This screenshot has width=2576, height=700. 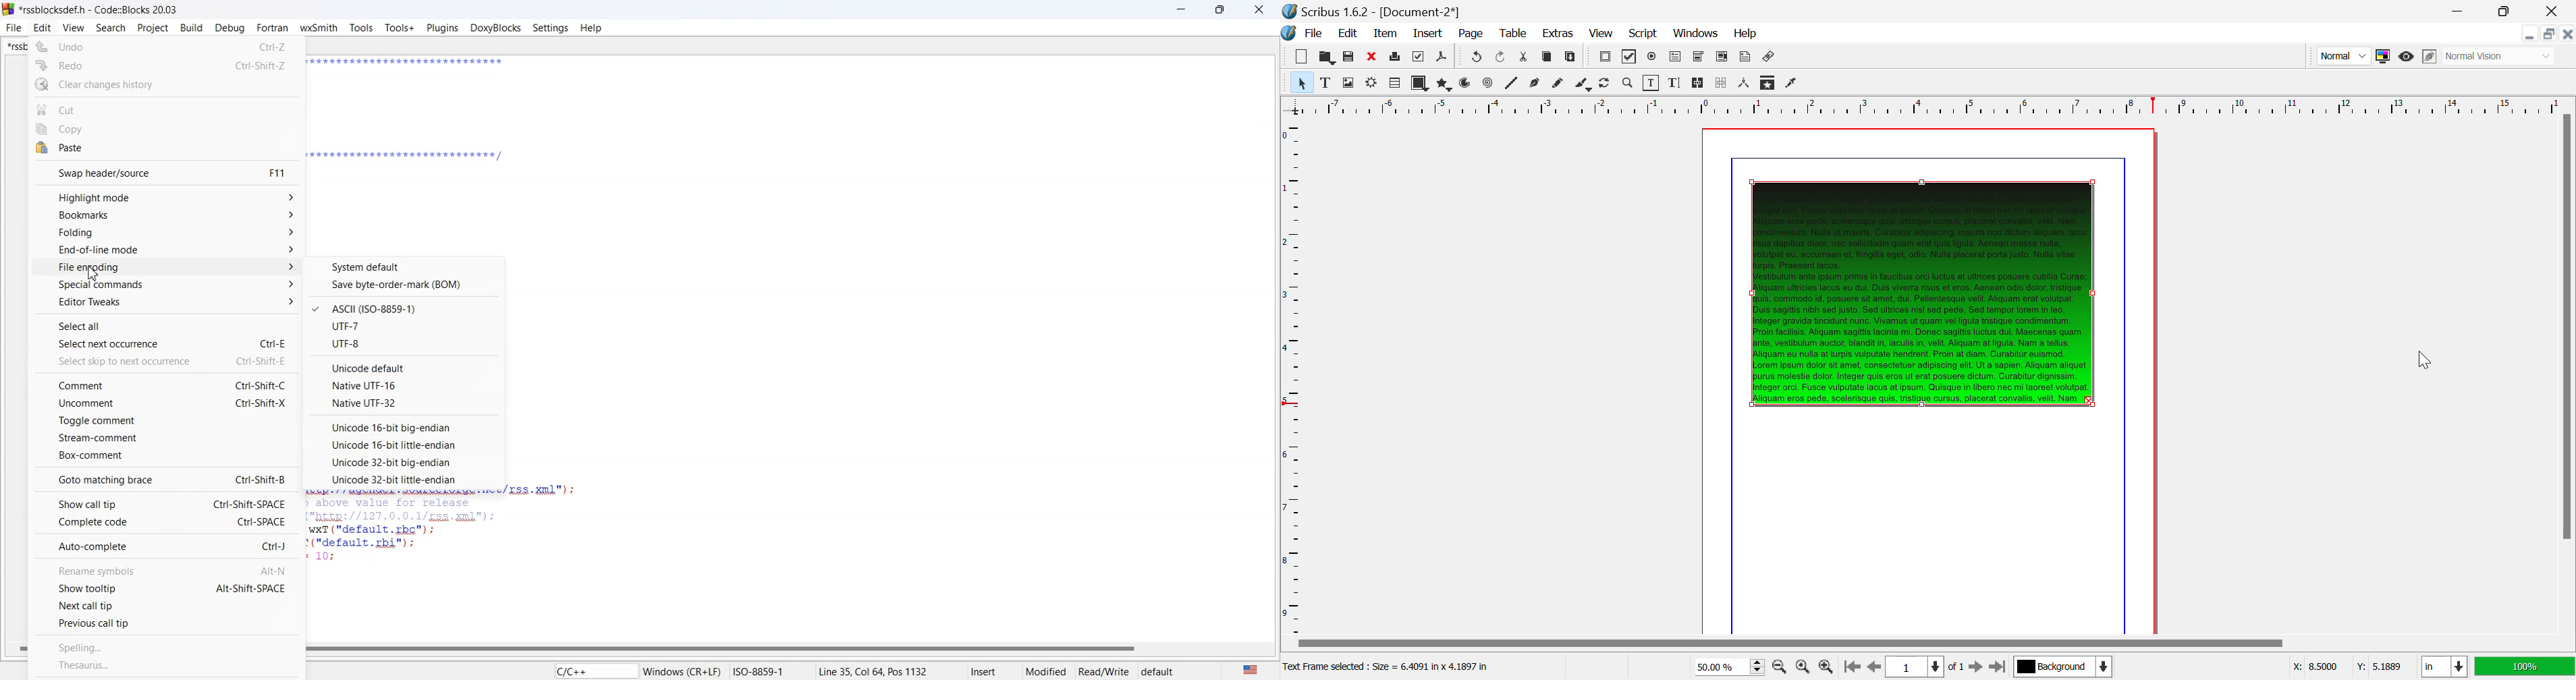 I want to click on Table, so click(x=1514, y=34).